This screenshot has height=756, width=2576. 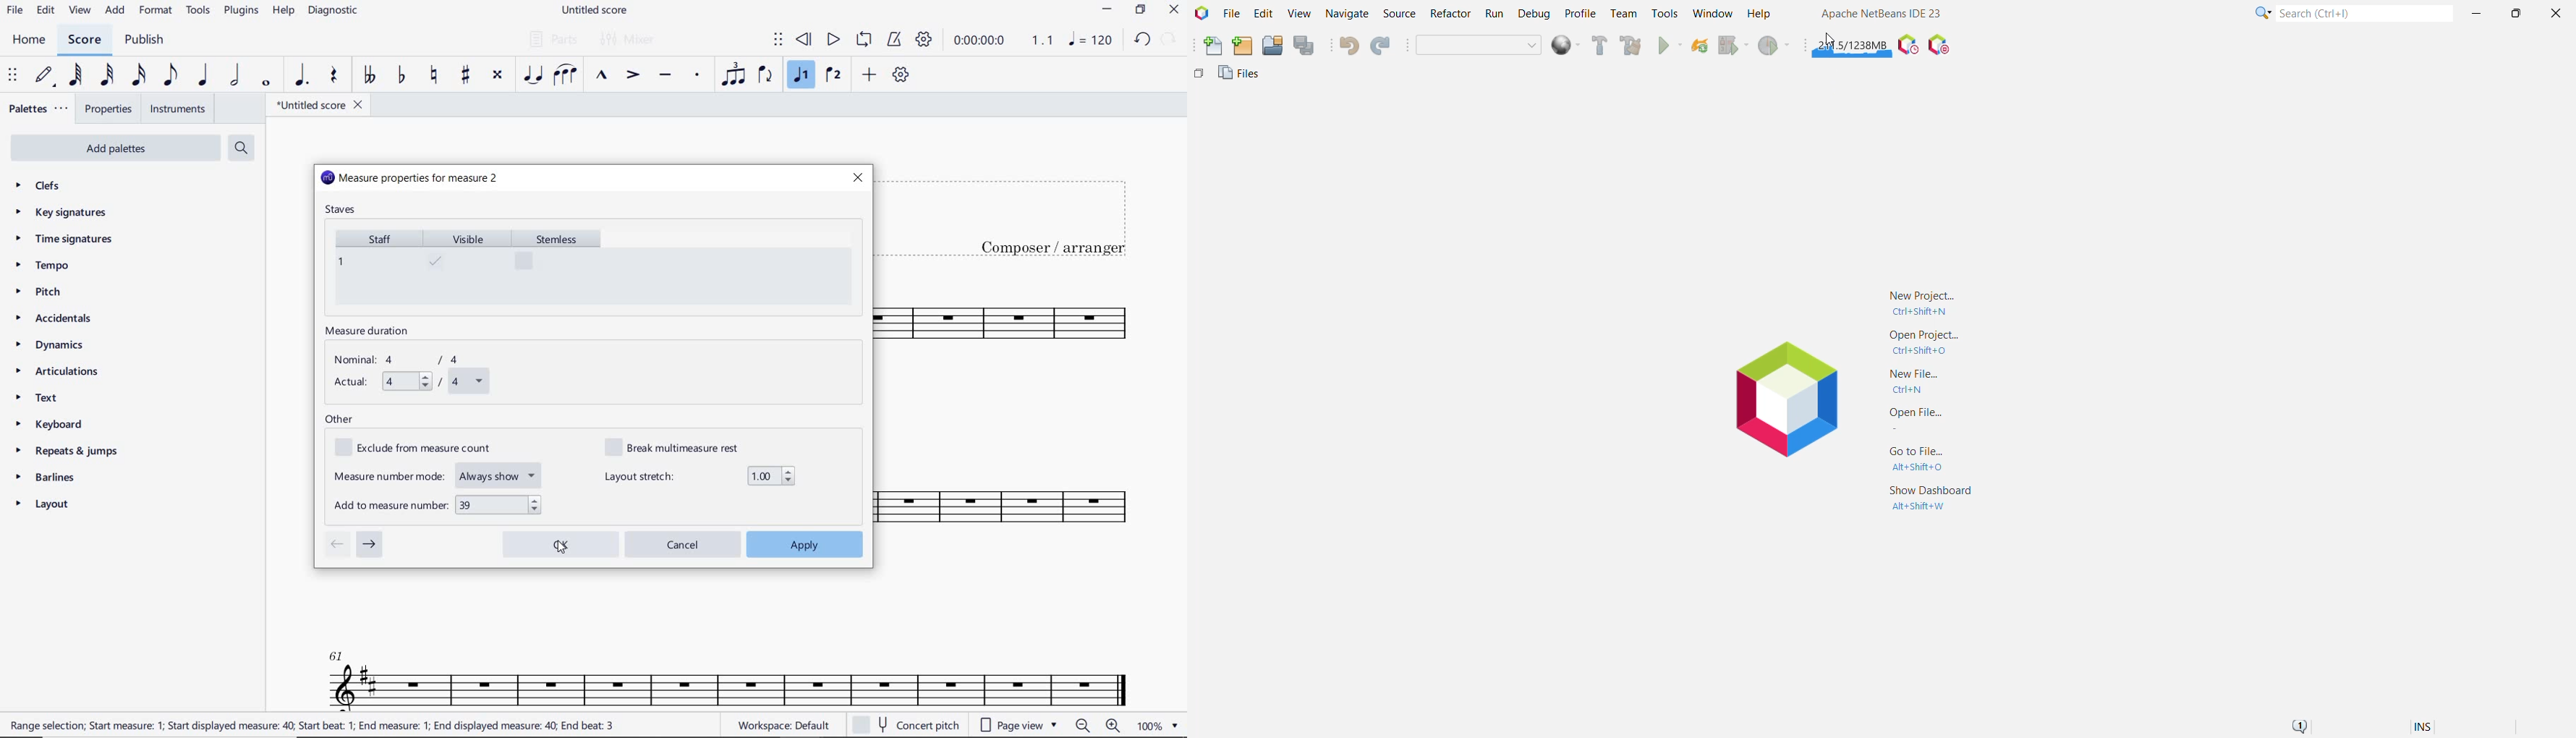 What do you see at coordinates (1879, 16) in the screenshot?
I see `Application name and Version` at bounding box center [1879, 16].